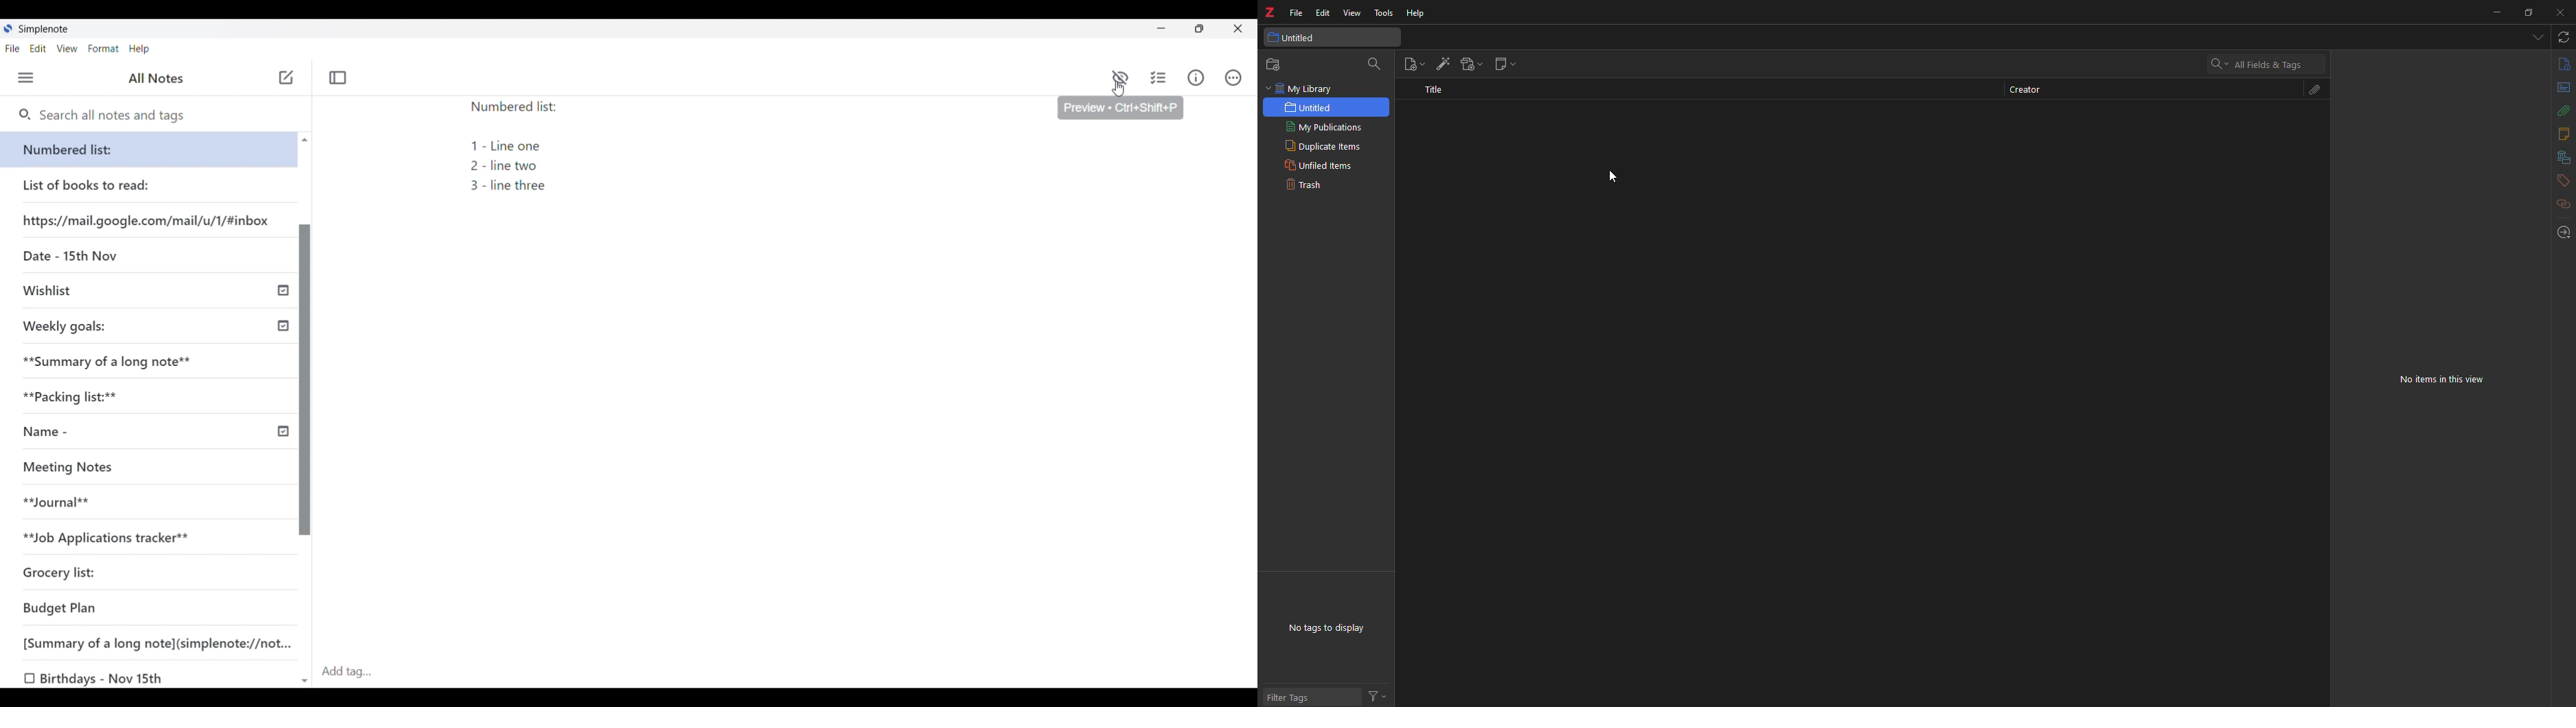 This screenshot has height=728, width=2576. I want to click on Insert checklist, so click(1158, 78).